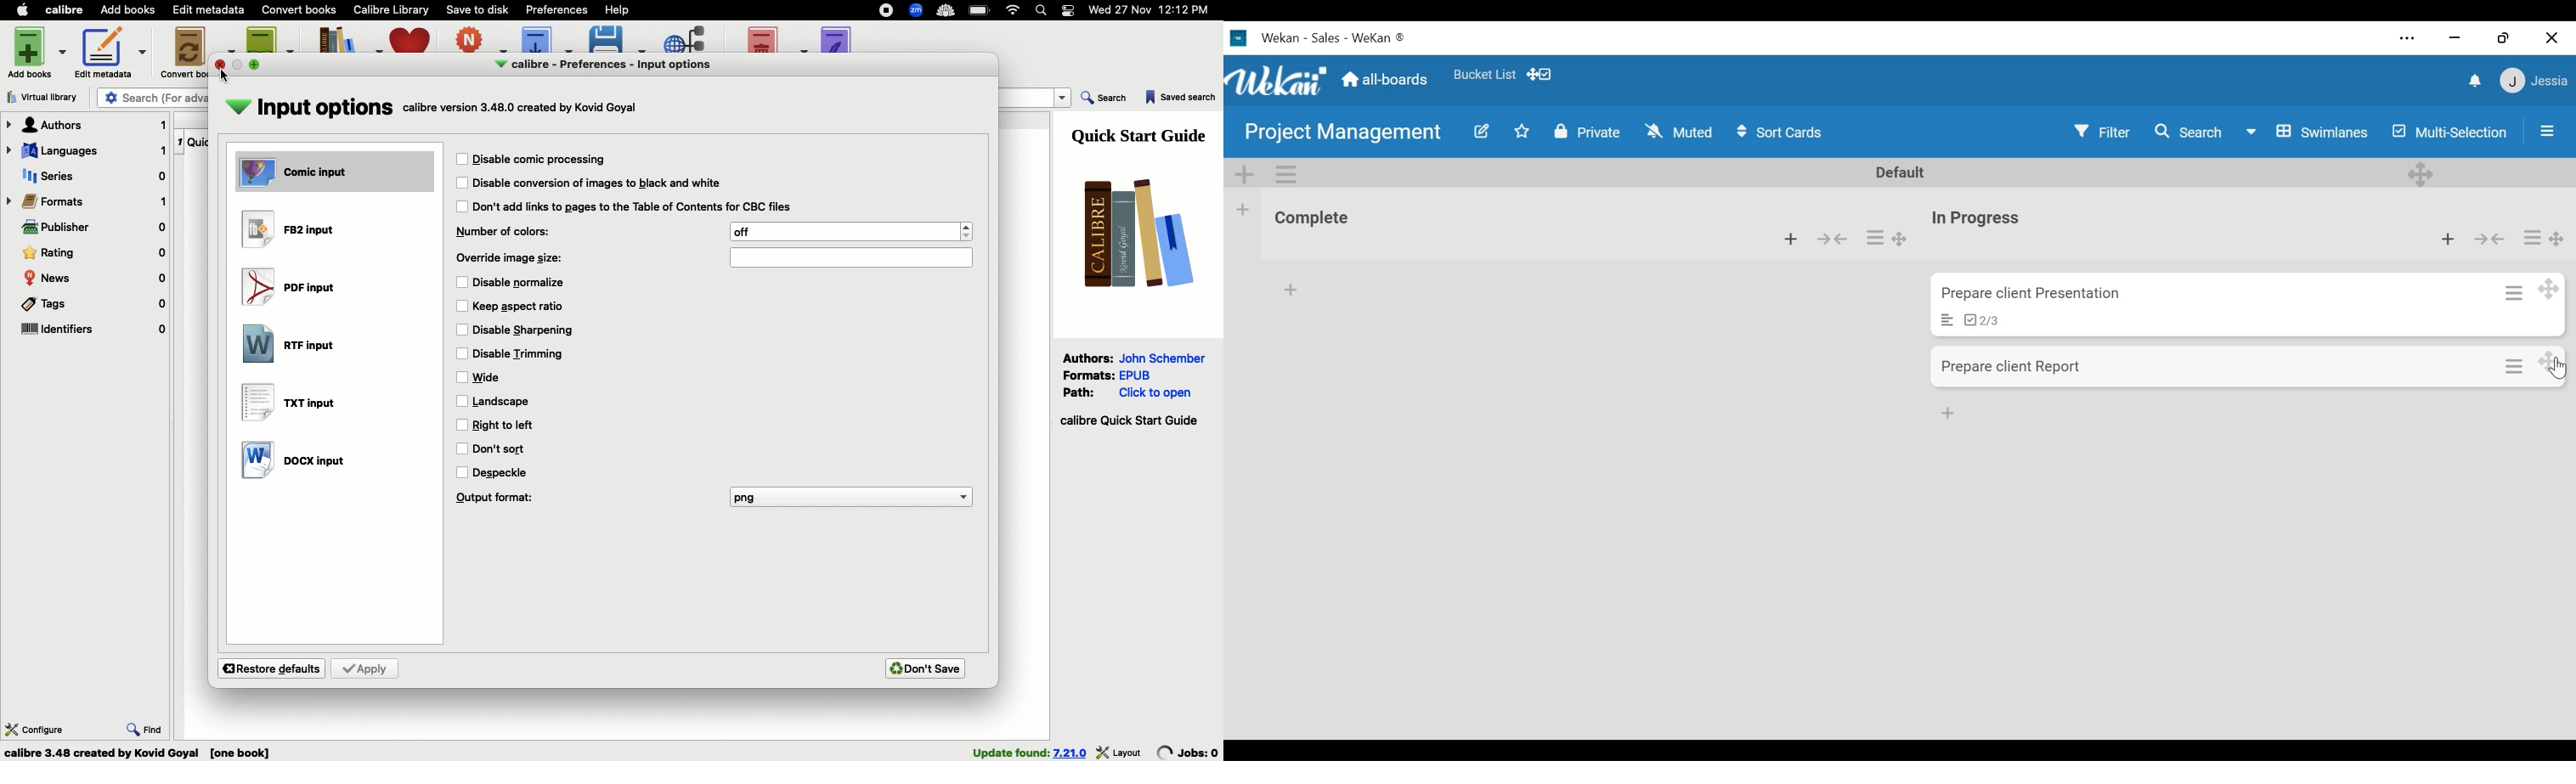 The height and width of the screenshot is (784, 2576). I want to click on Desktop drag handles, so click(2549, 287).